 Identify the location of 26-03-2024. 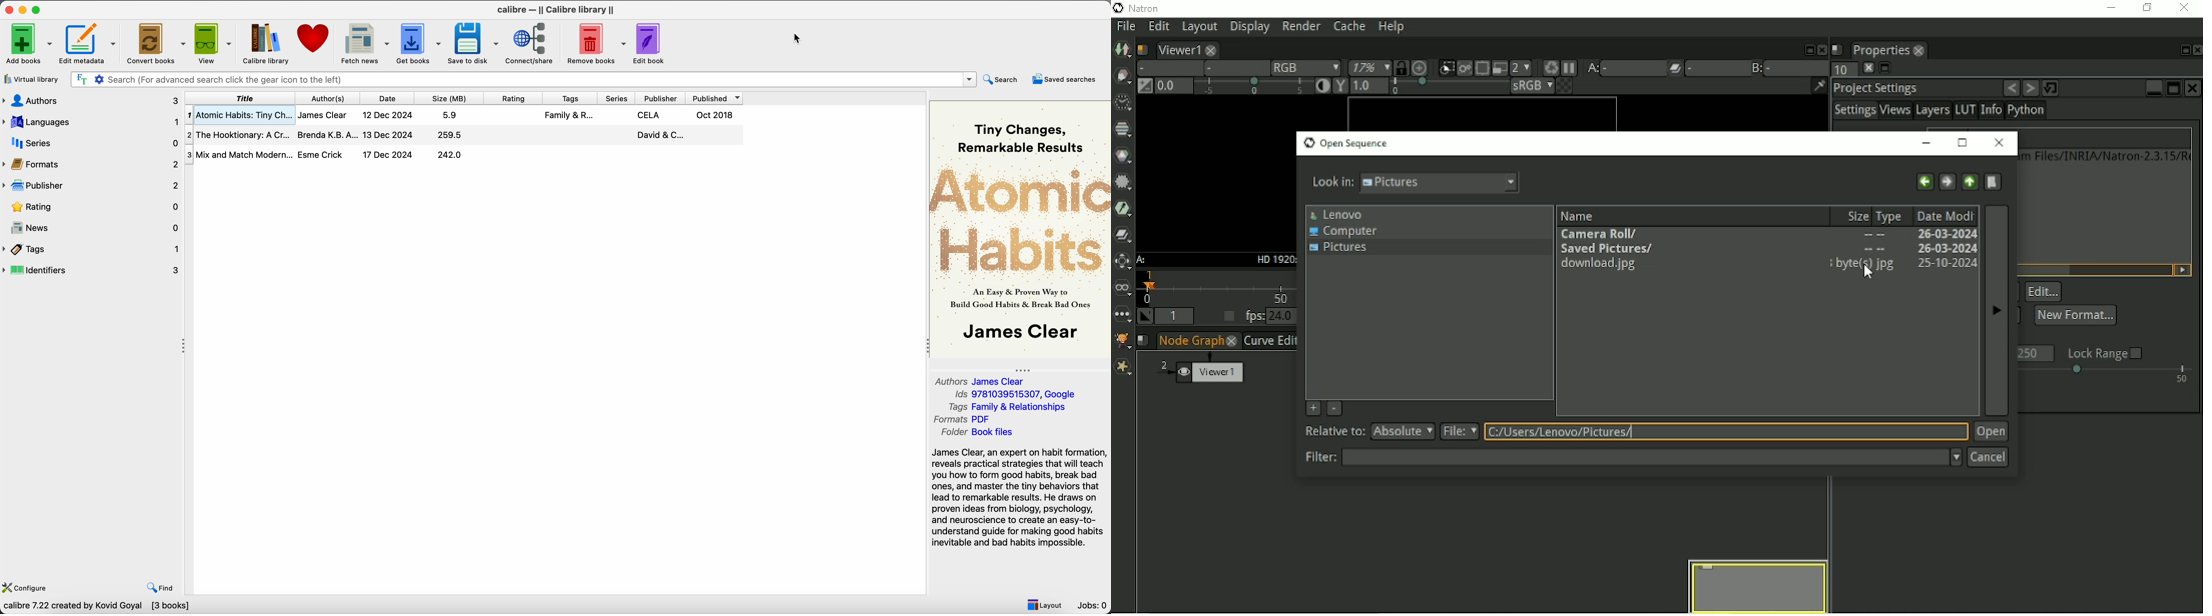
(1909, 249).